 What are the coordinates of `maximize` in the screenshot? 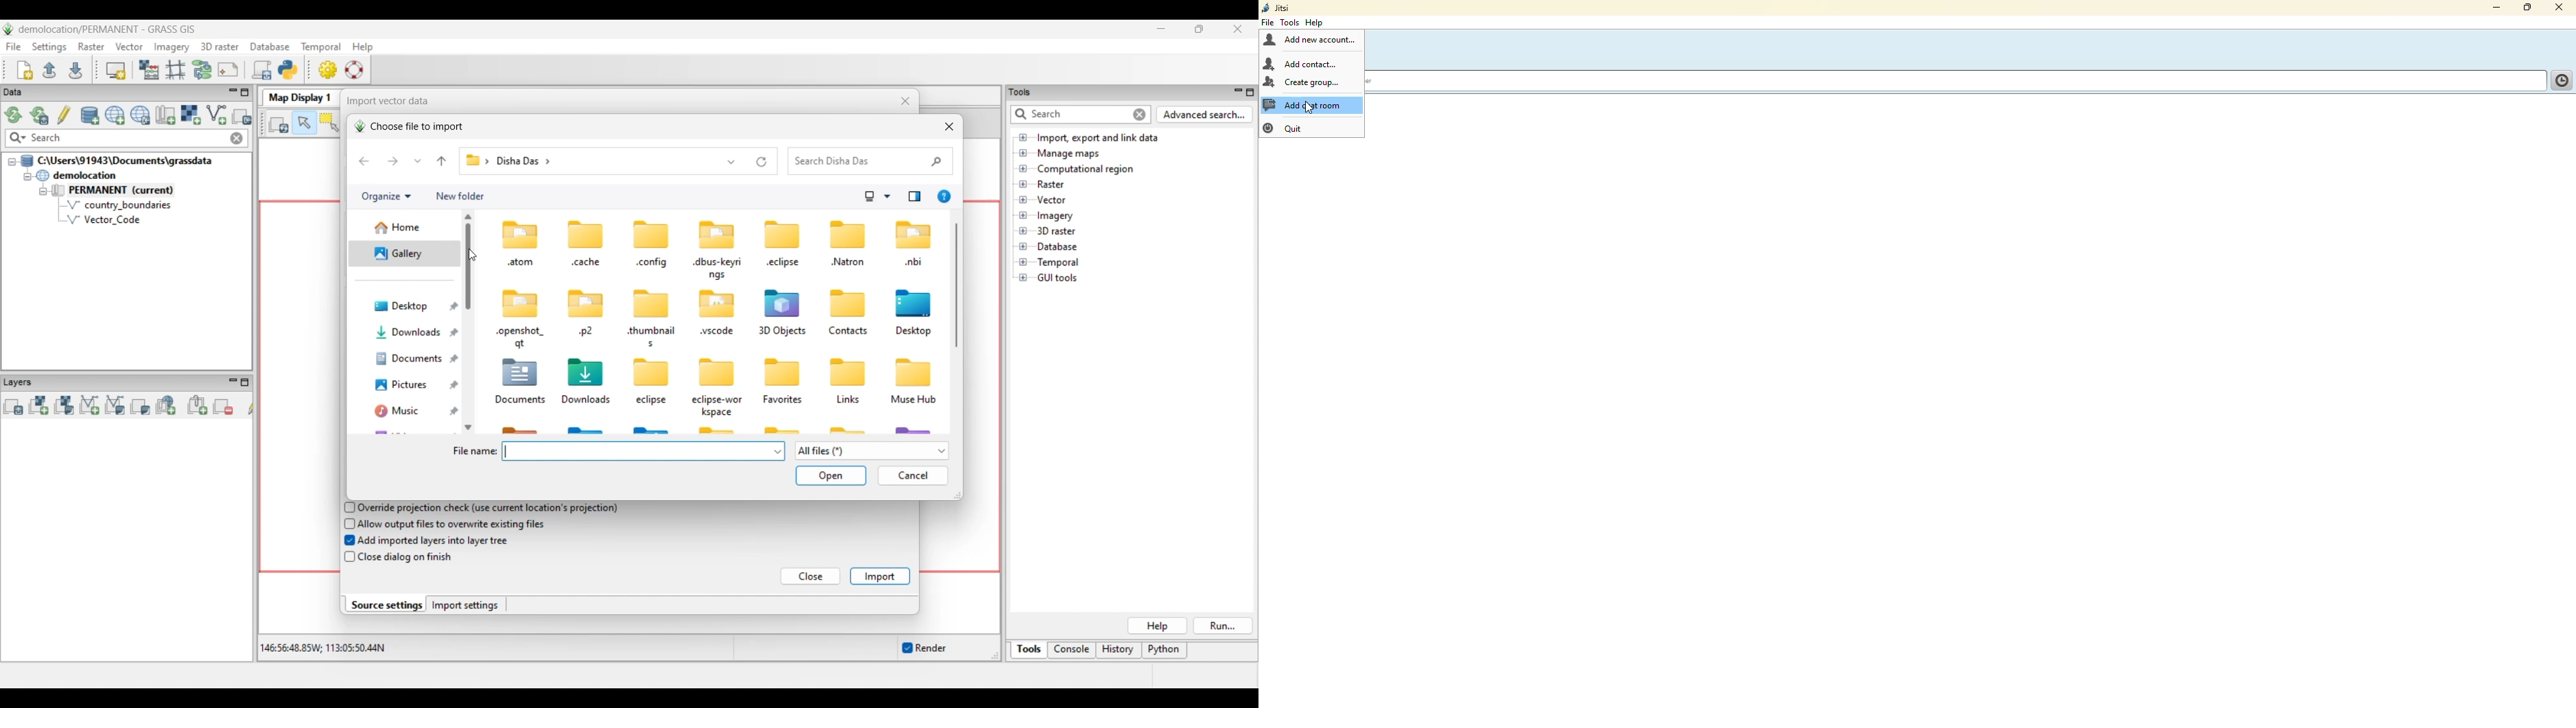 It's located at (2525, 7).